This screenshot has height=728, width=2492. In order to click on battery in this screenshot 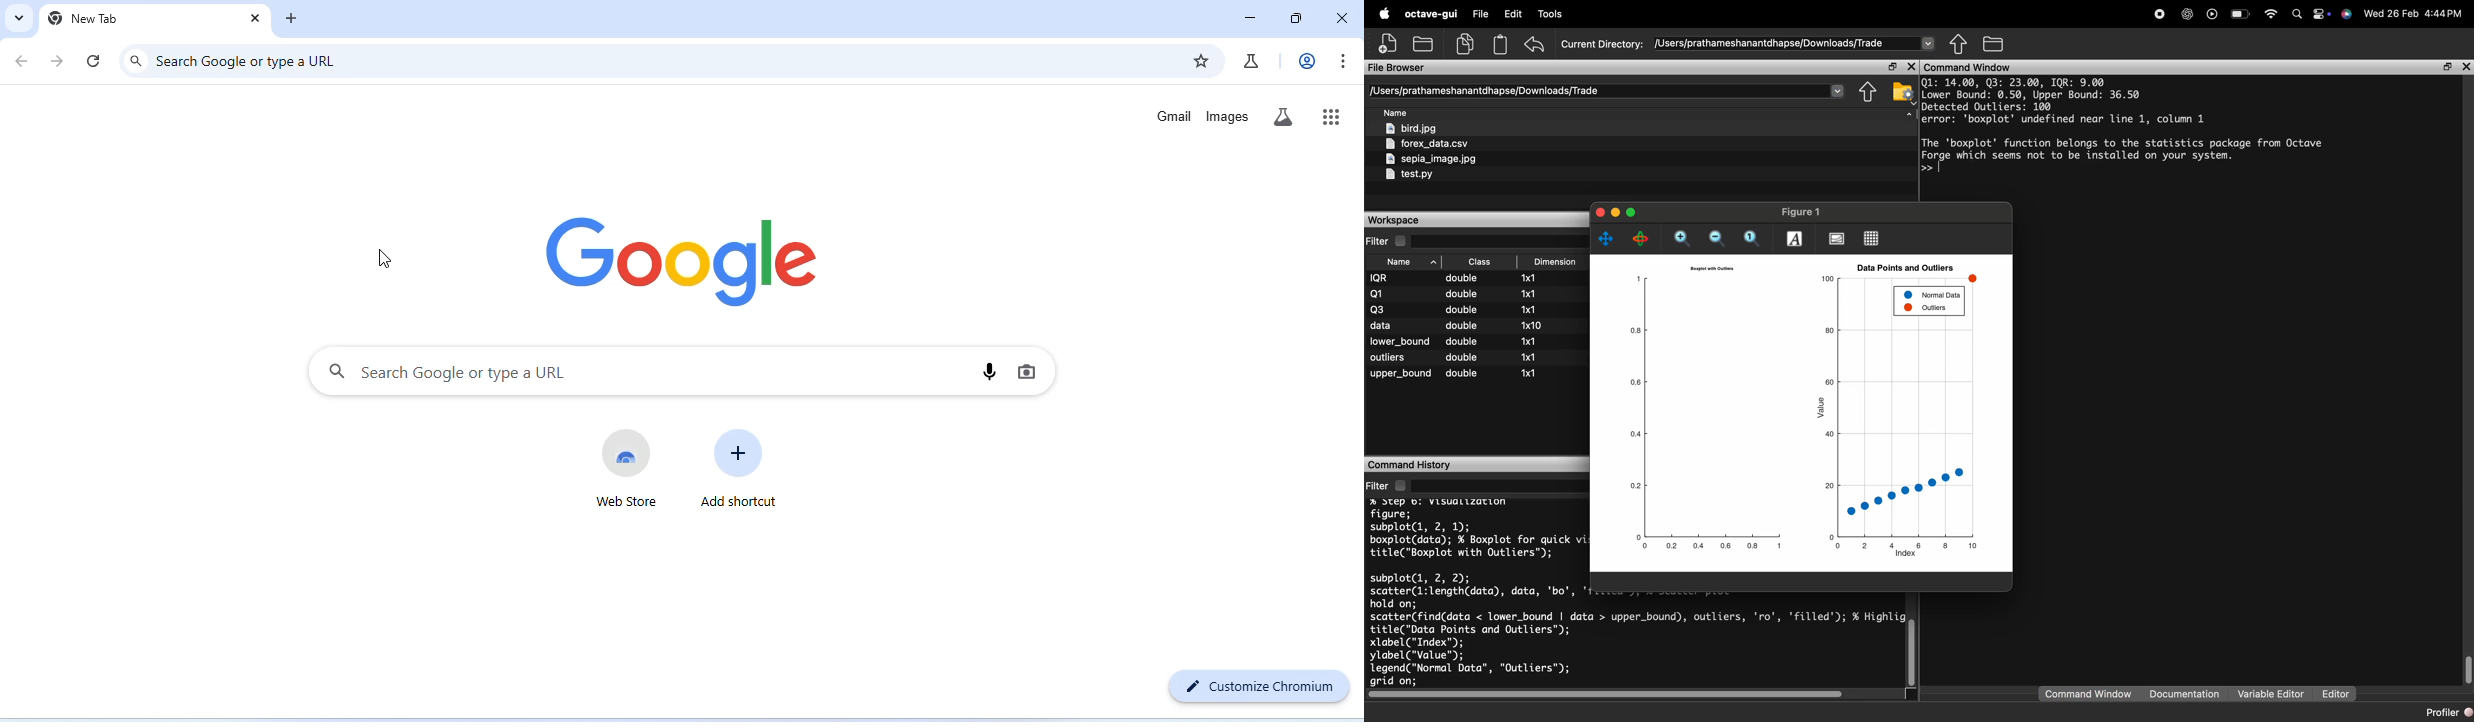, I will do `click(2243, 15)`.